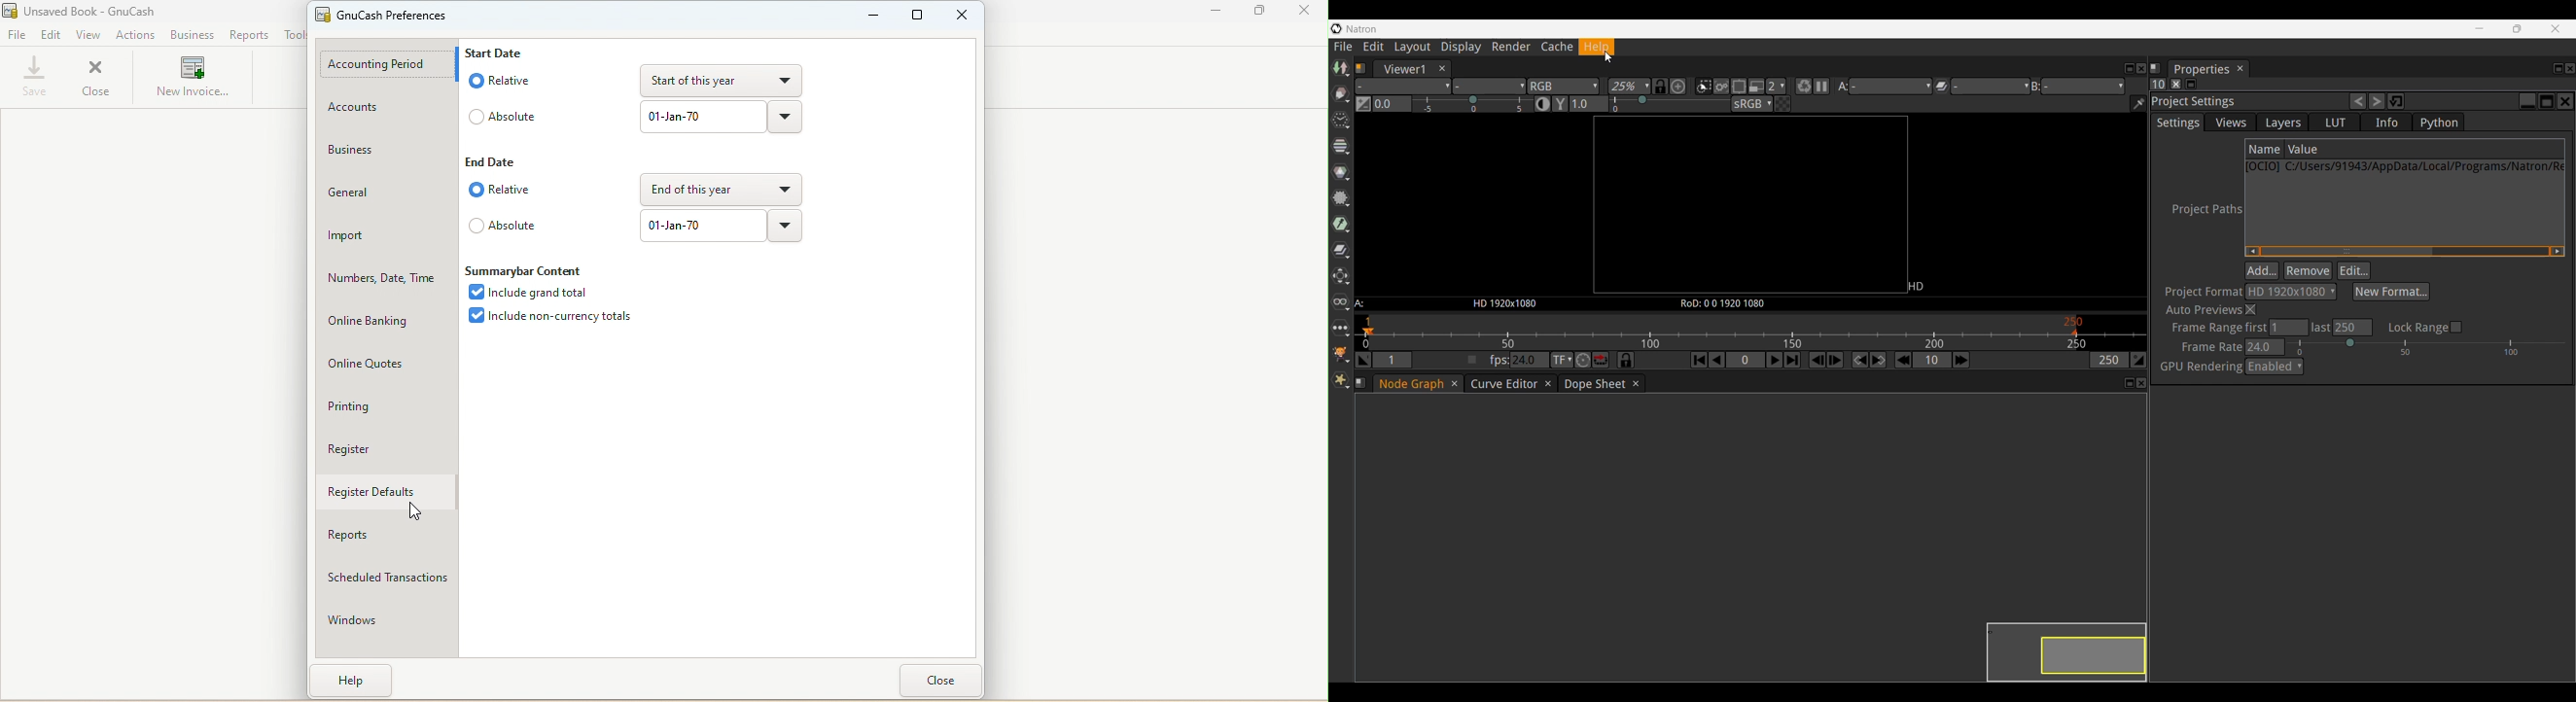 This screenshot has height=728, width=2576. Describe the element at coordinates (99, 12) in the screenshot. I see `File name` at that location.